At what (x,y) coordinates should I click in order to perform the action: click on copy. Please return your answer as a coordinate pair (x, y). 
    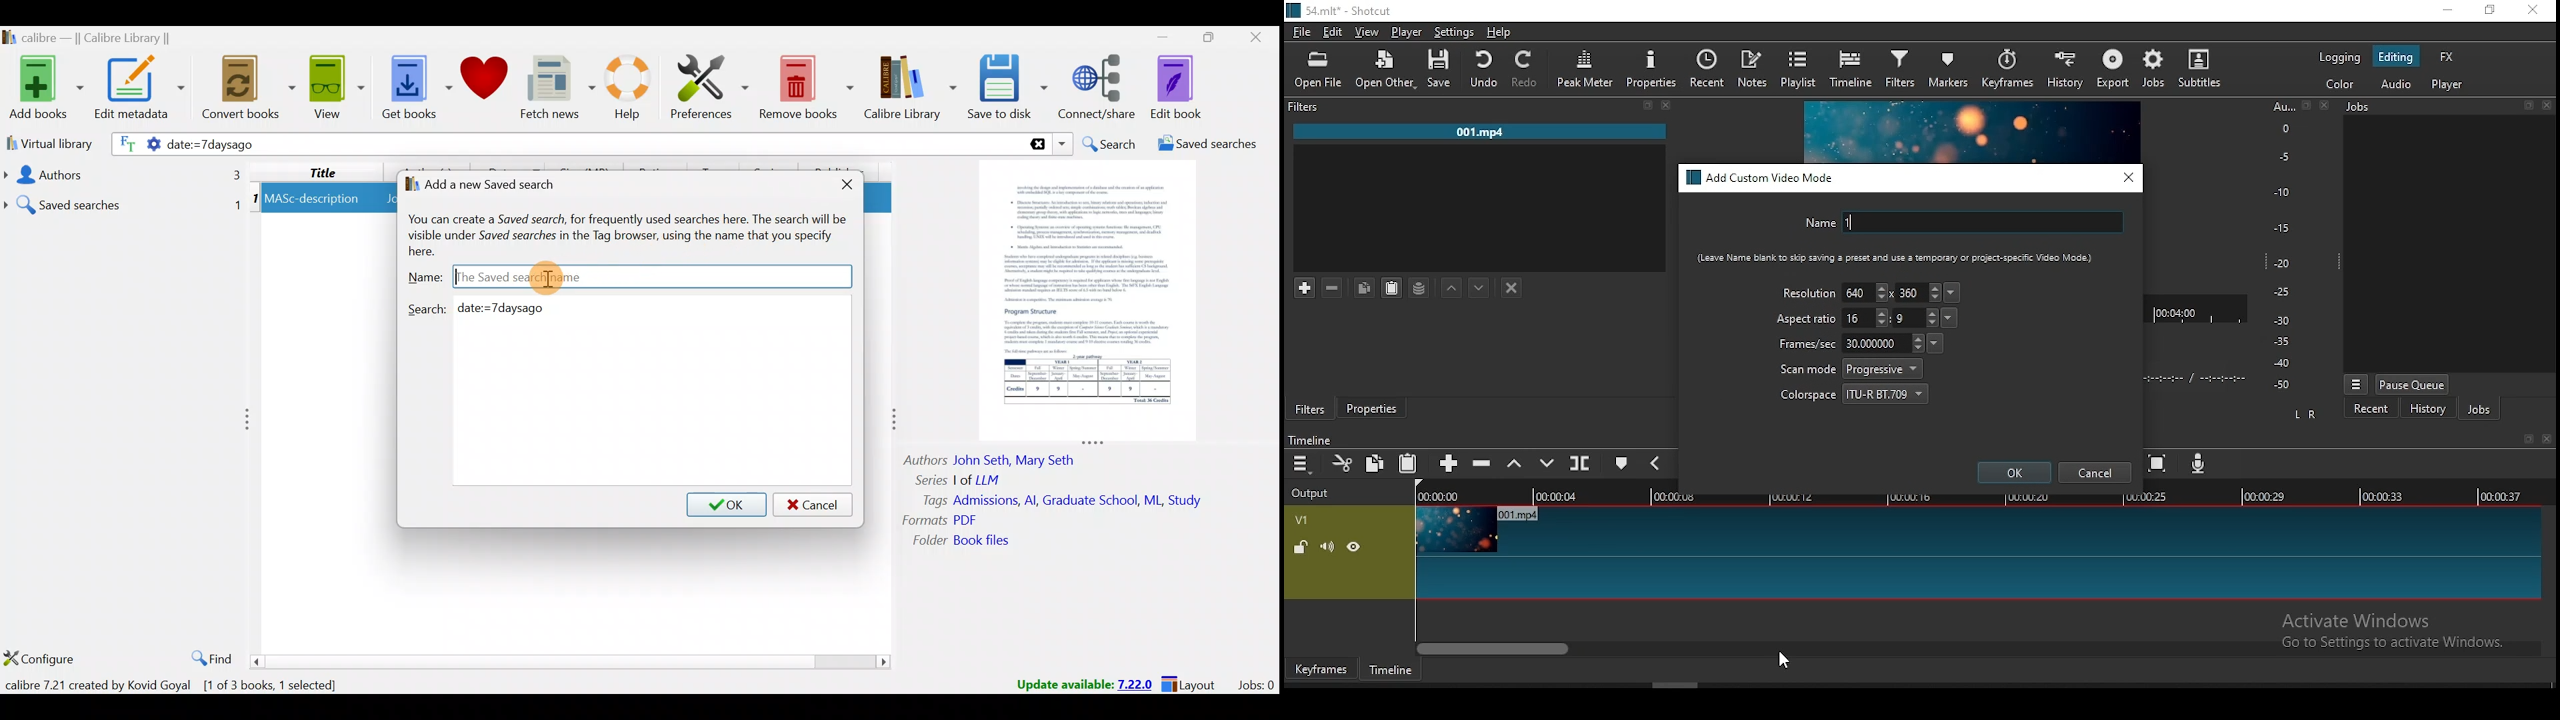
    Looking at the image, I should click on (1375, 462).